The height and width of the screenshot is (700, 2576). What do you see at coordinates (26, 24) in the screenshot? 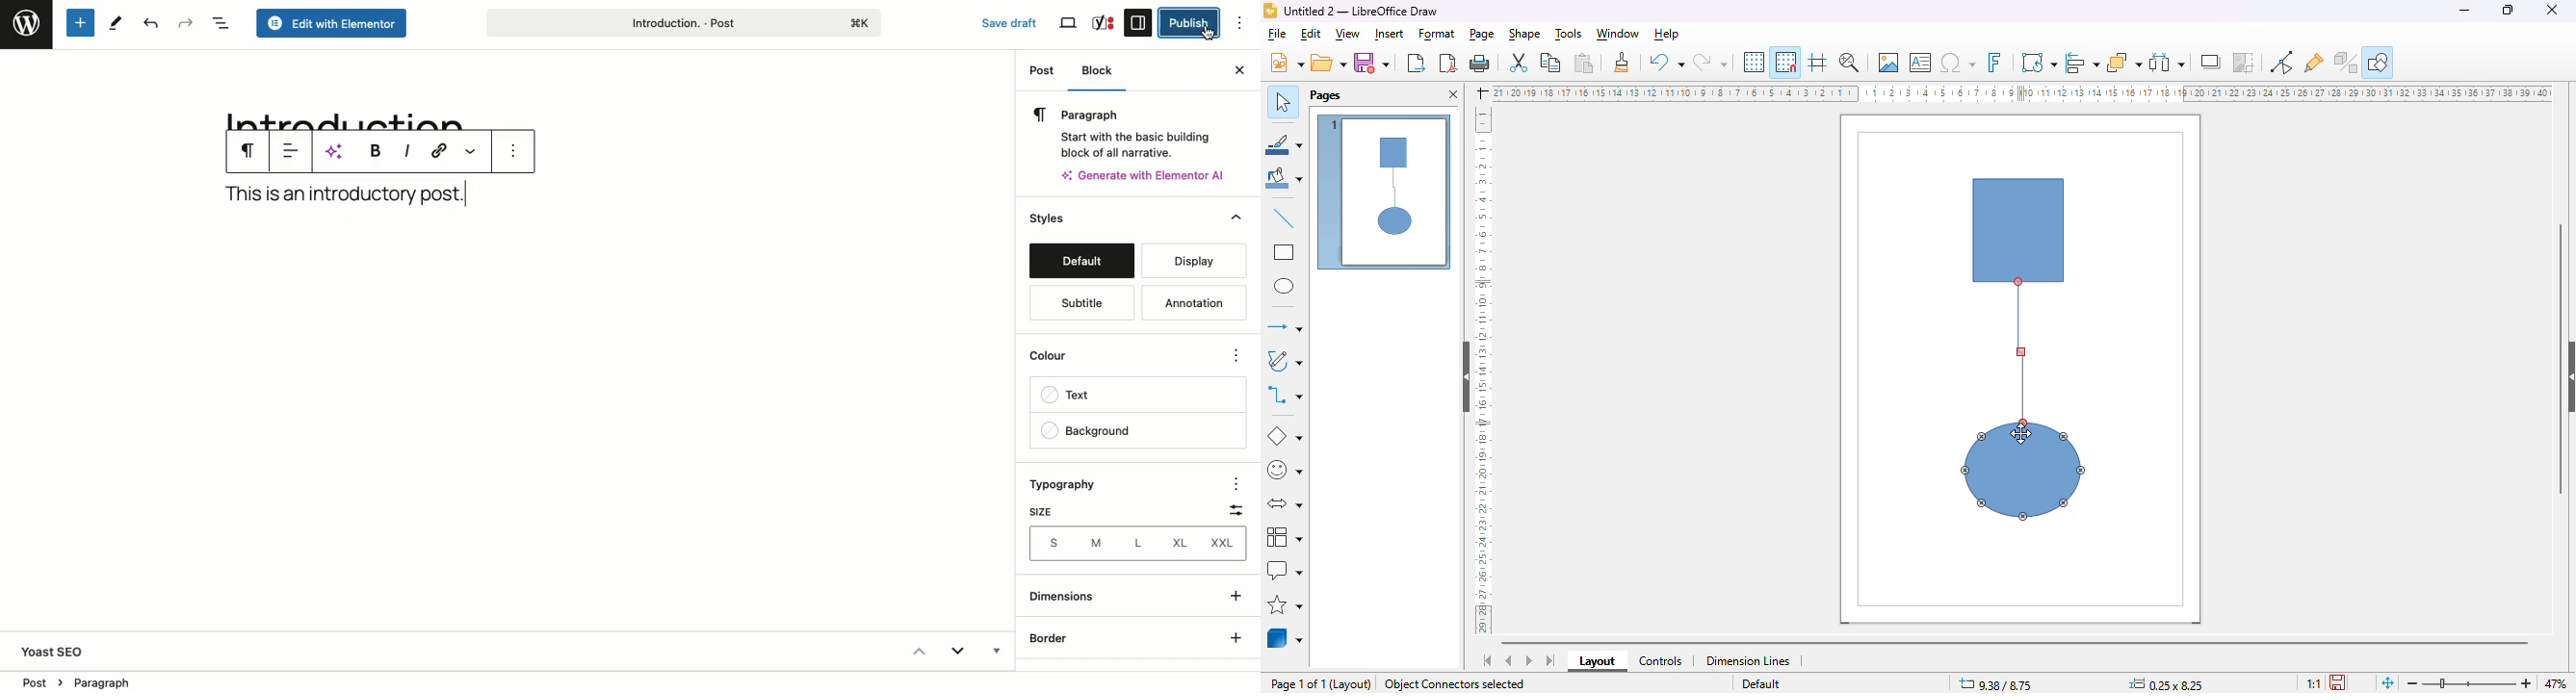
I see `Wordpress logo` at bounding box center [26, 24].